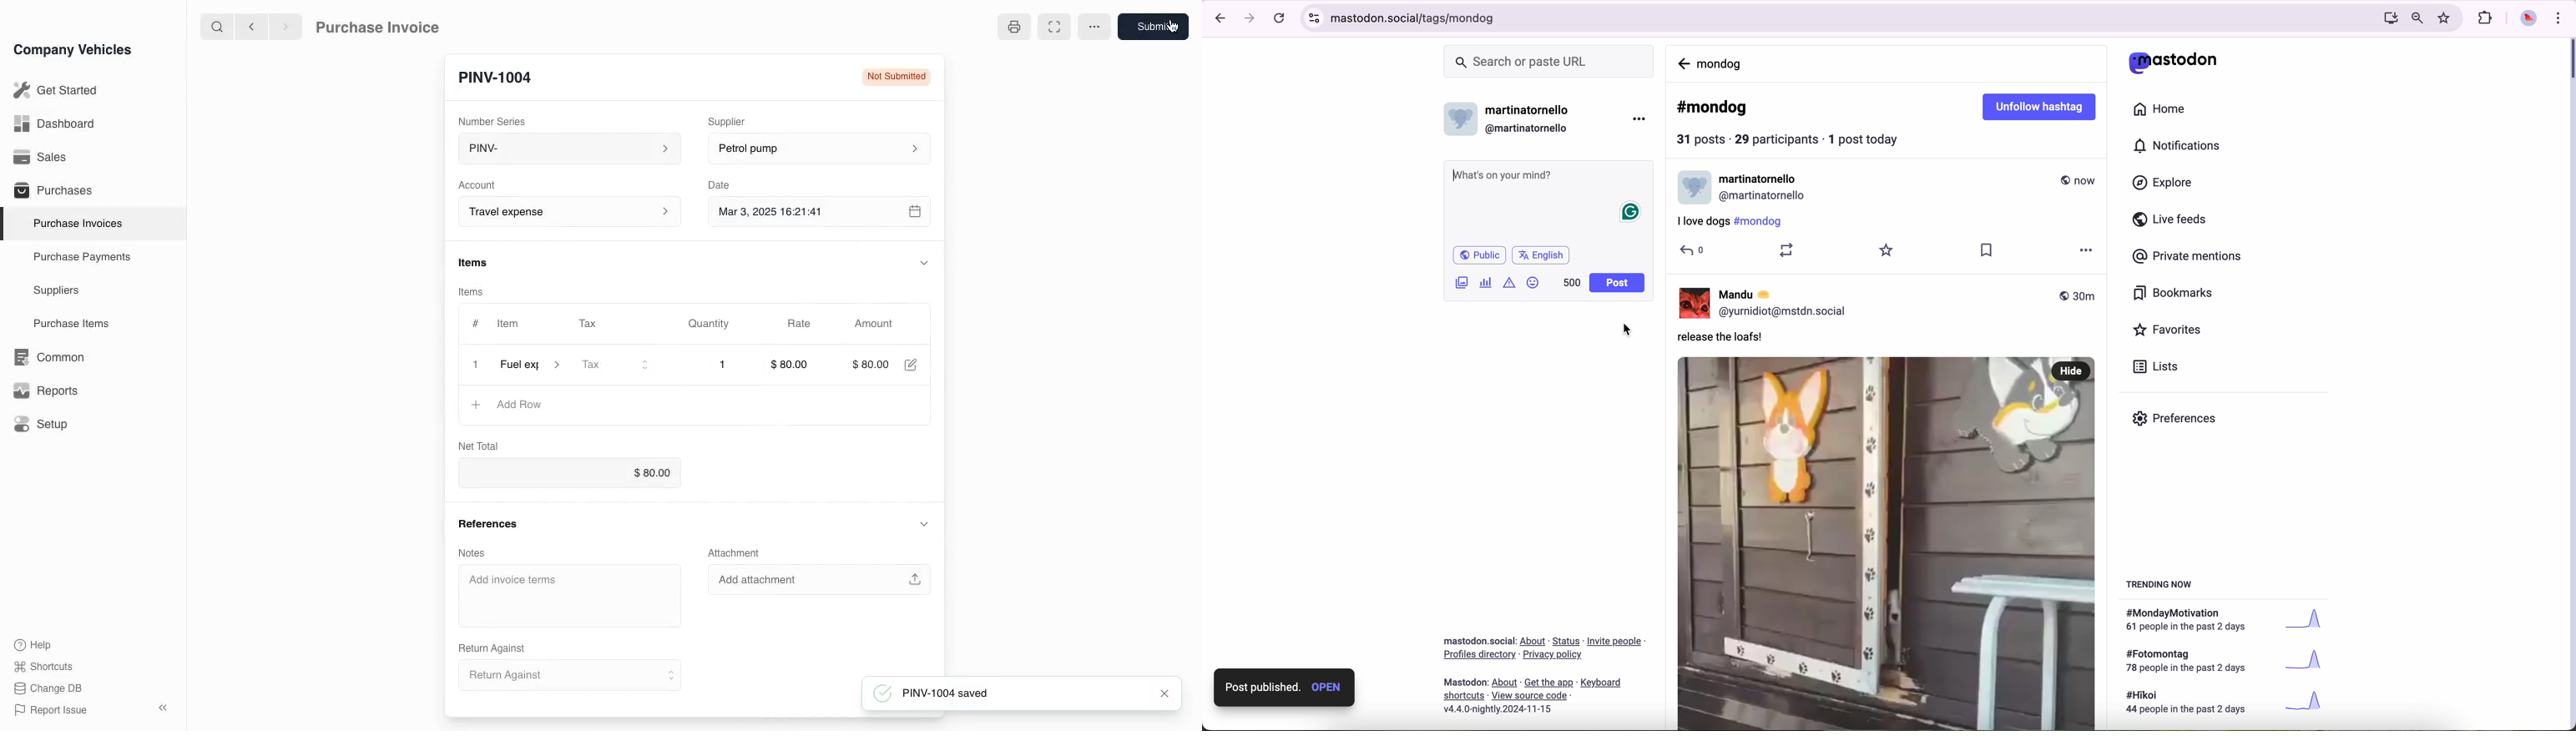  I want to click on References, so click(490, 523).